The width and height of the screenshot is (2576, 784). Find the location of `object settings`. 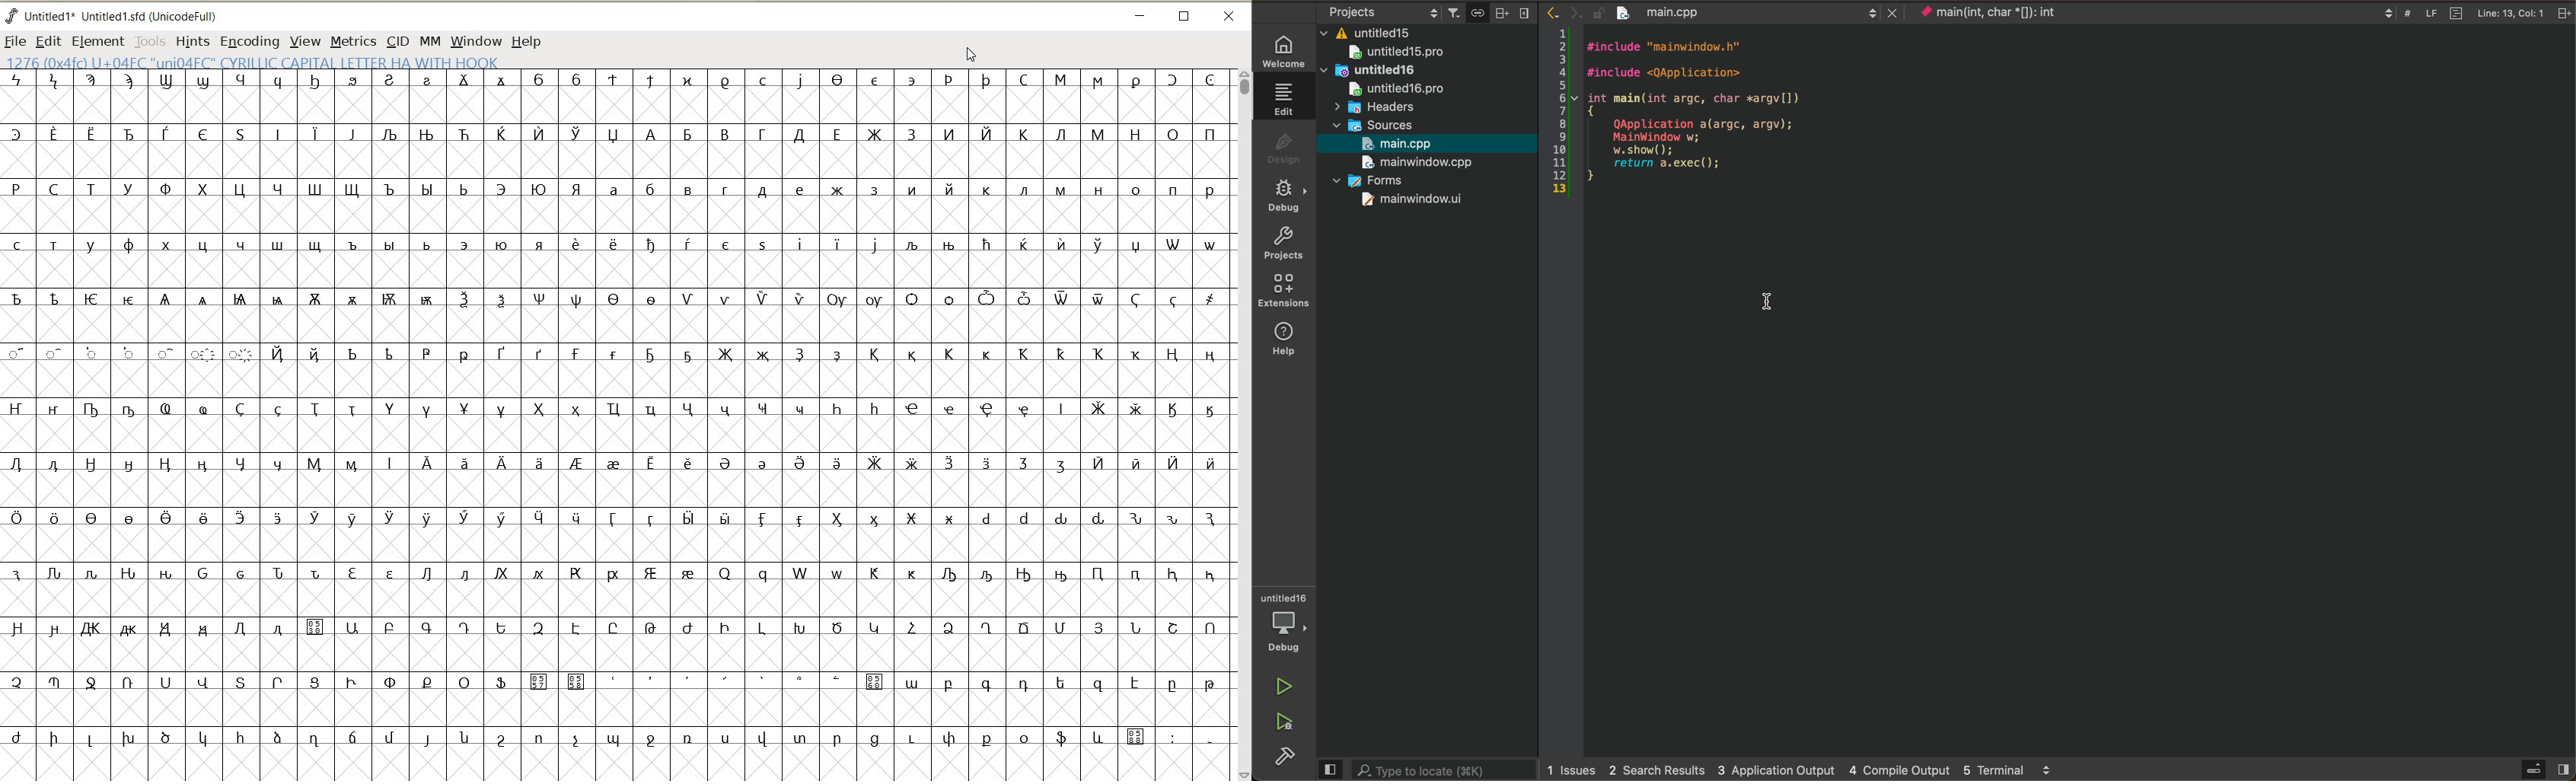

object settings is located at coordinates (1382, 11).